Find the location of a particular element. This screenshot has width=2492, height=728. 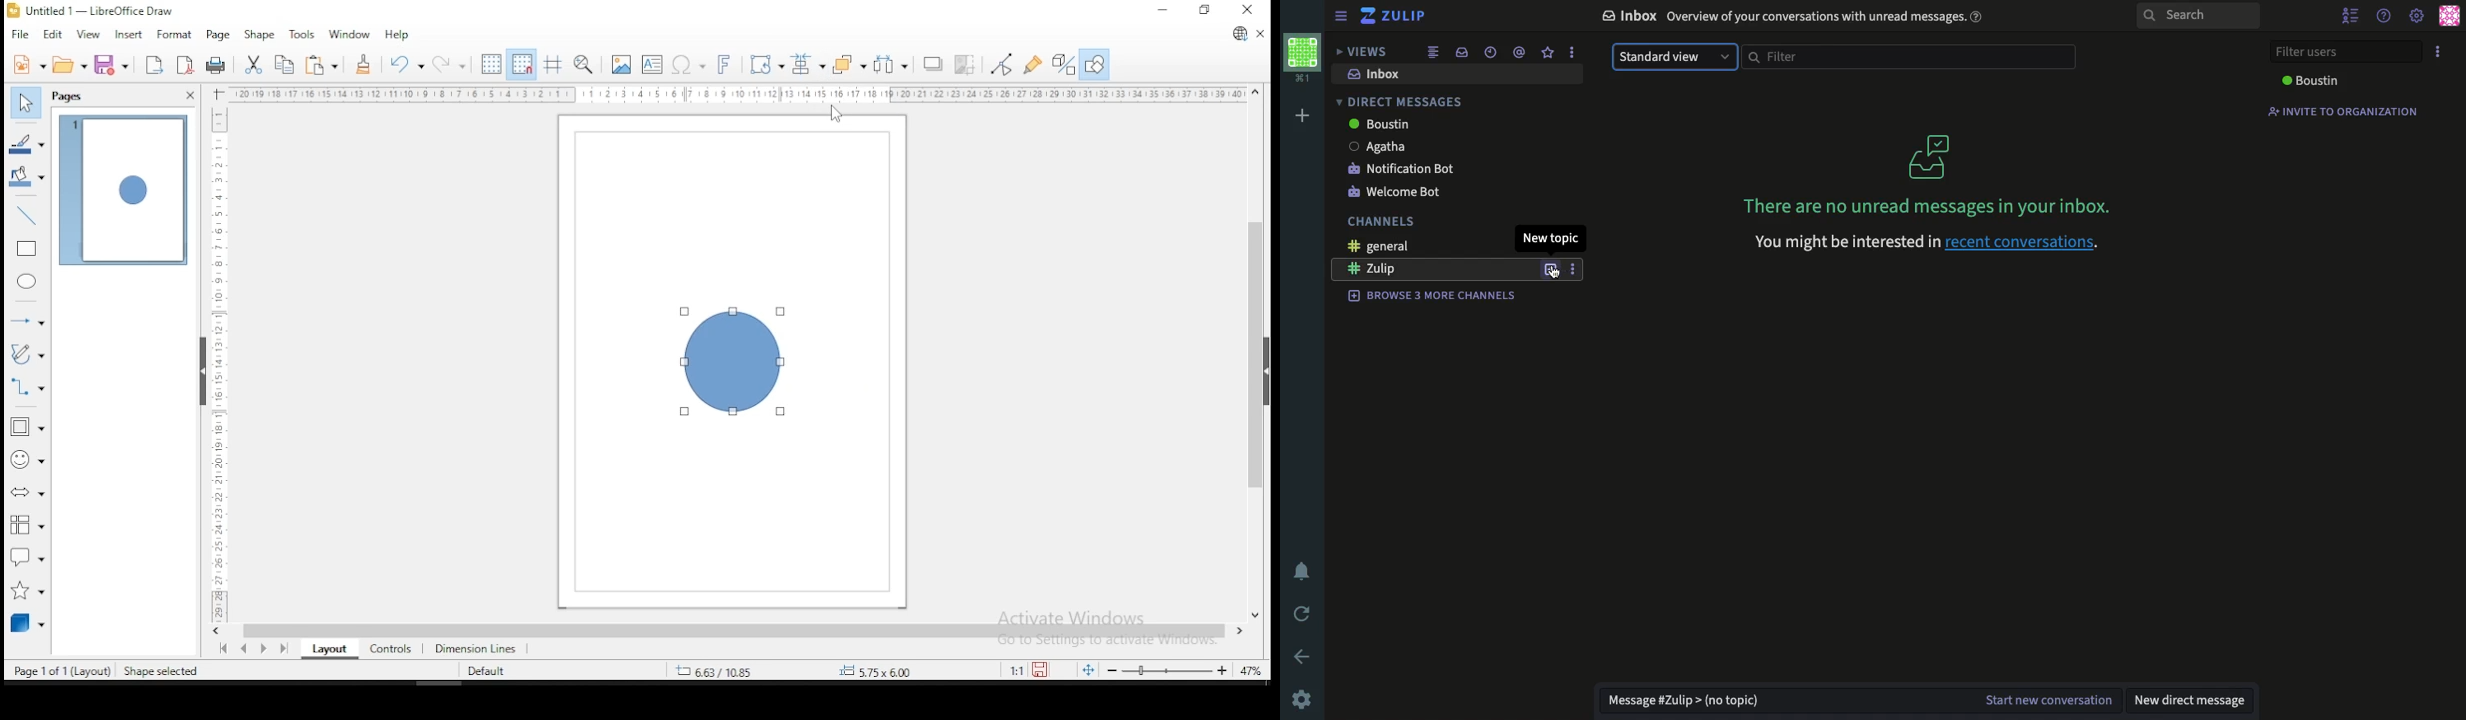

close window is located at coordinates (1249, 10).